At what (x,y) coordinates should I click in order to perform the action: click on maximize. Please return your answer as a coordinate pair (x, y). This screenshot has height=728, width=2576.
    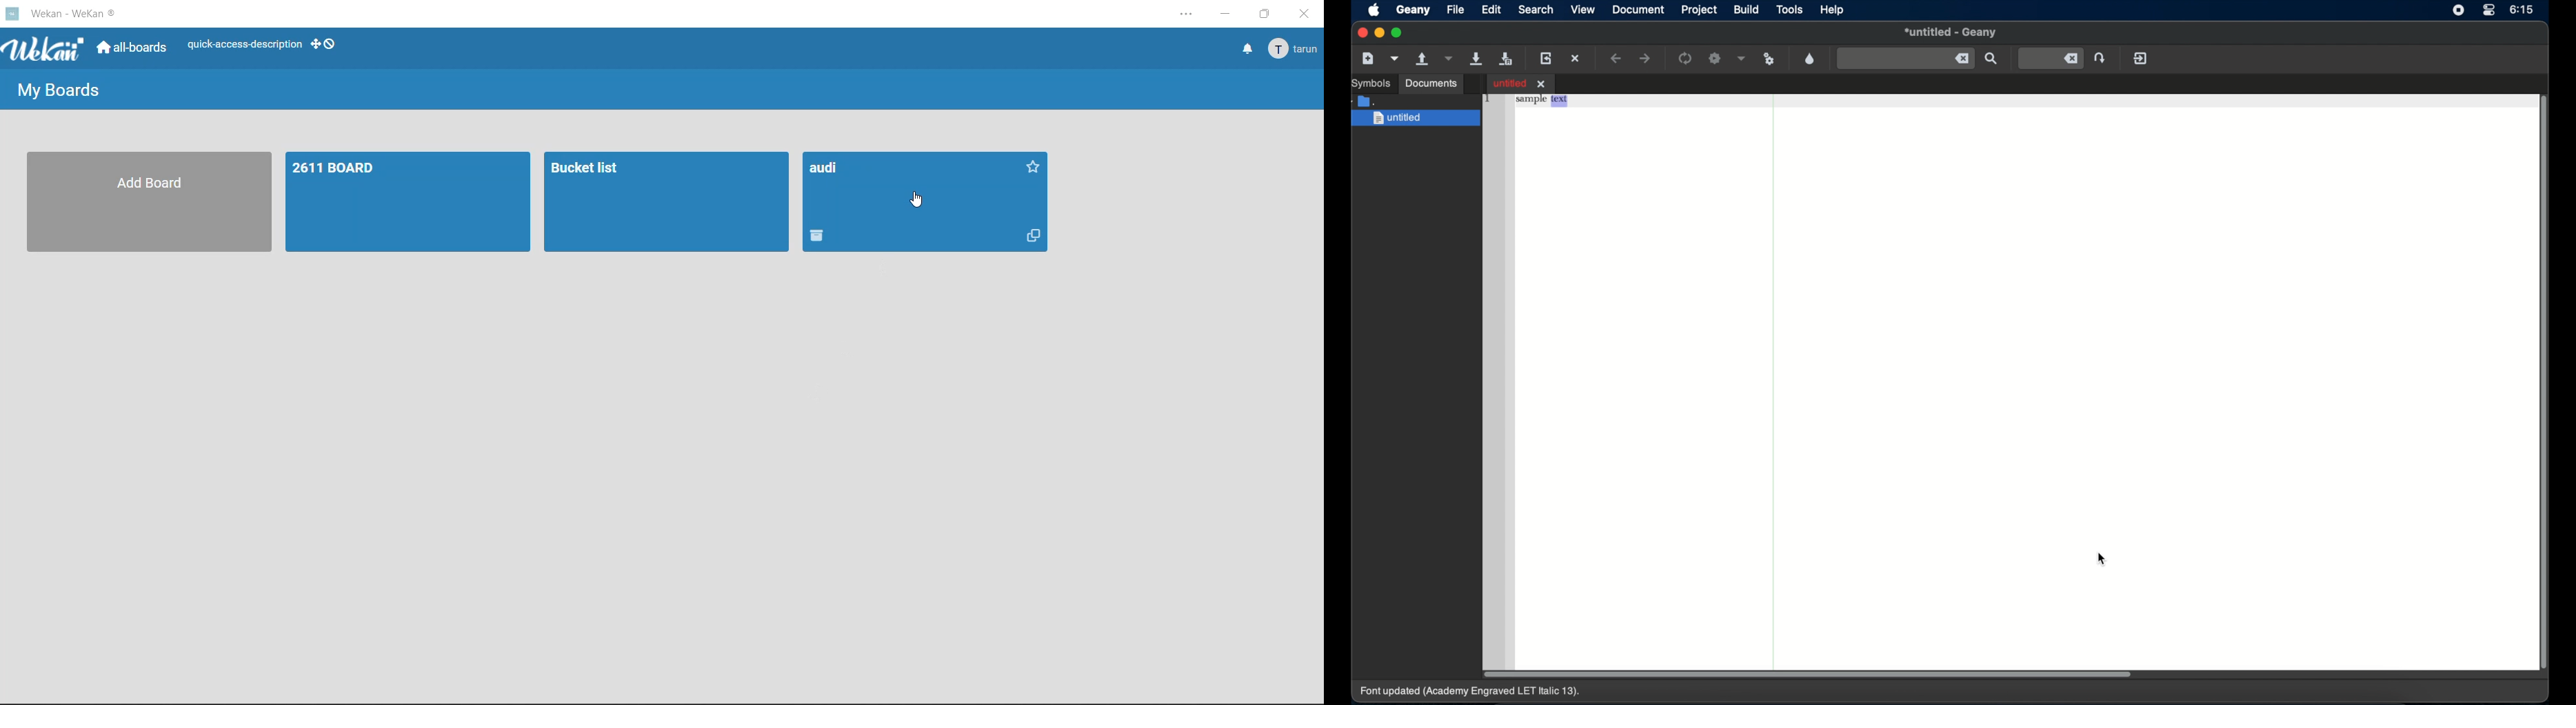
    Looking at the image, I should click on (1399, 33).